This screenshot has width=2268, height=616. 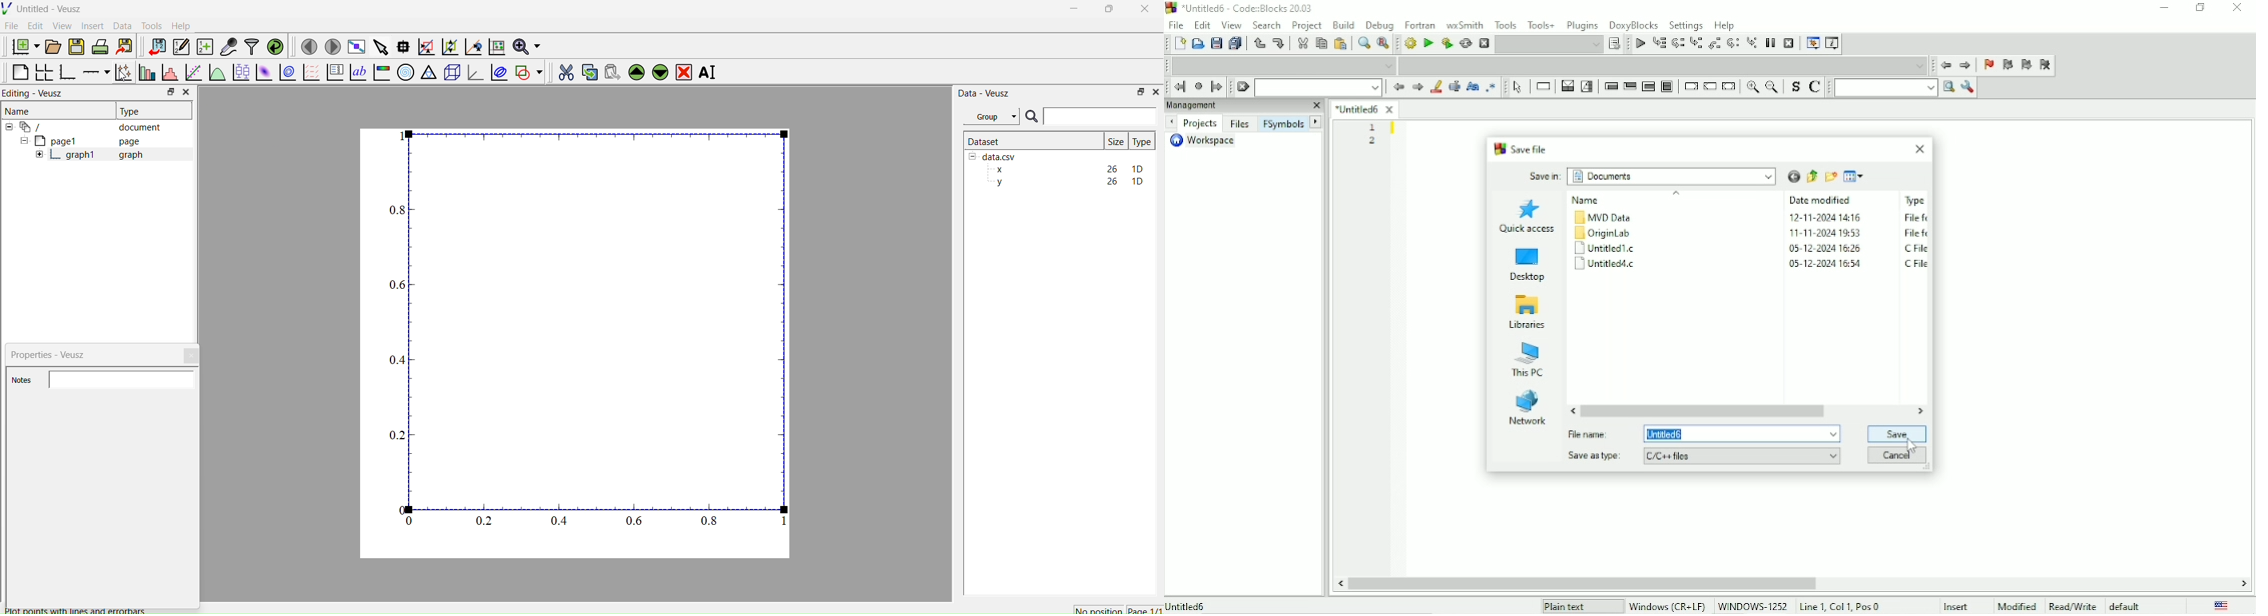 I want to click on Use regex, so click(x=1493, y=87).